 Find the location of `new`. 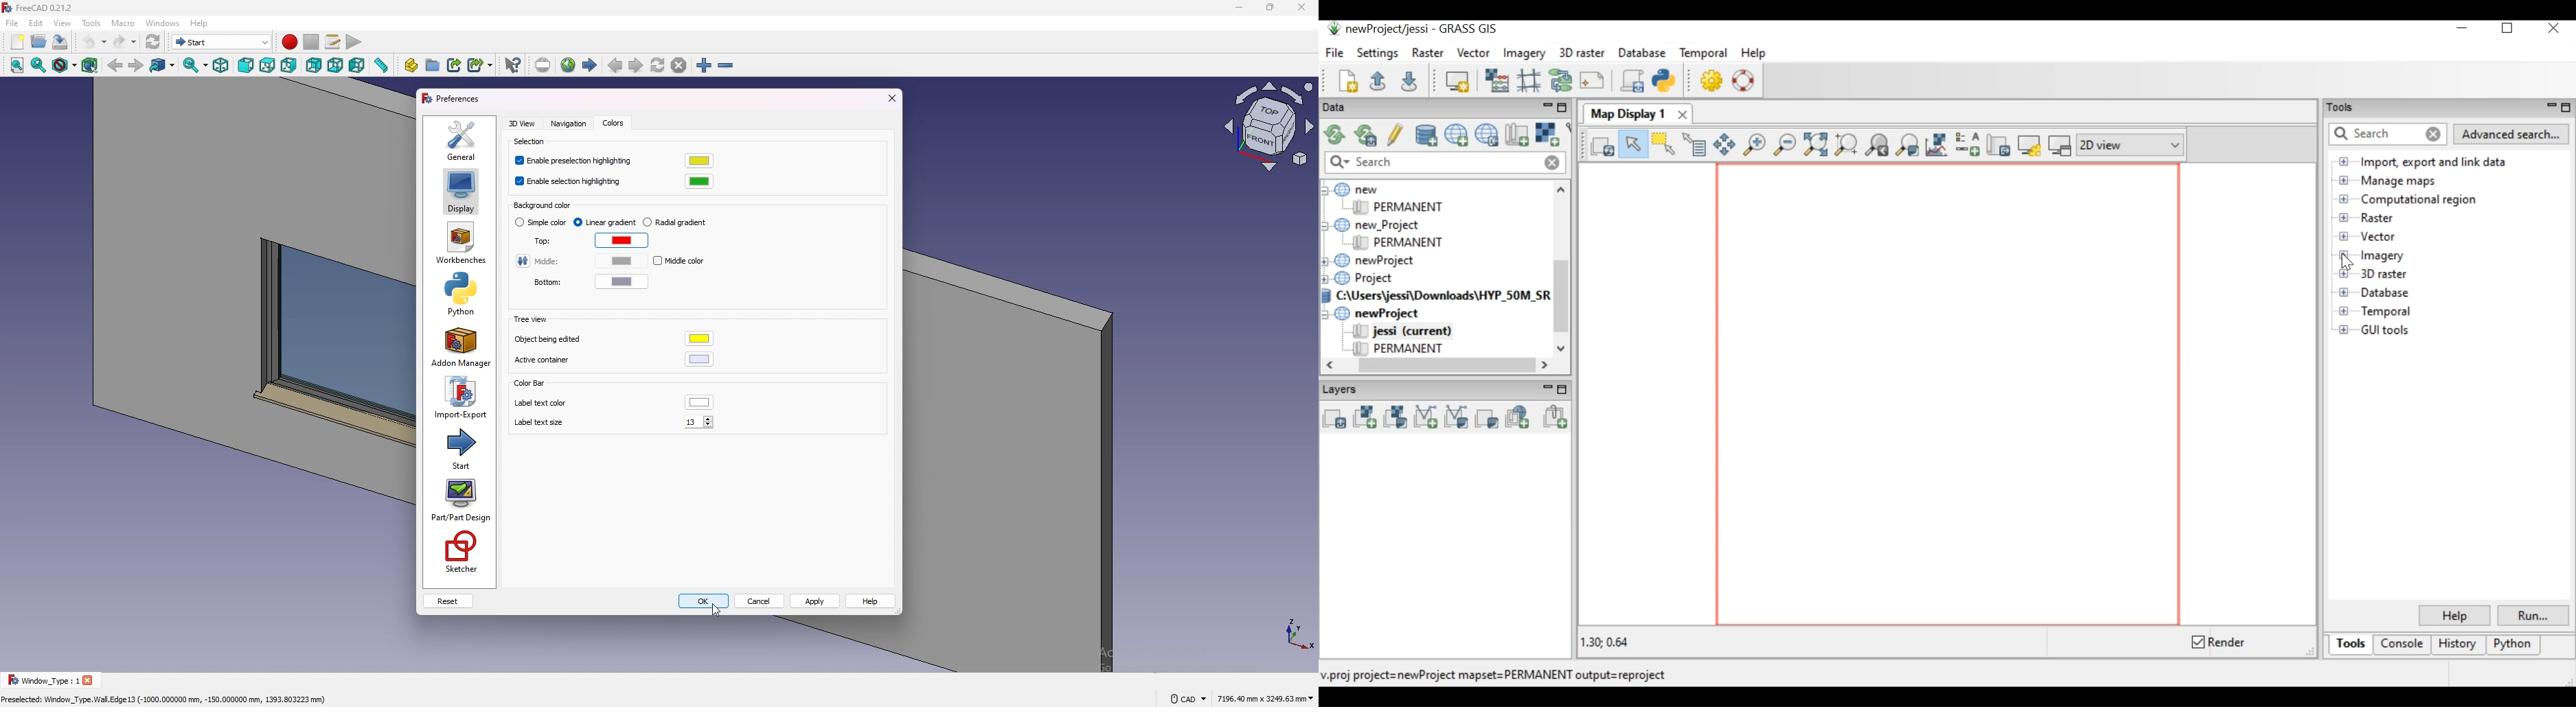

new is located at coordinates (16, 42).